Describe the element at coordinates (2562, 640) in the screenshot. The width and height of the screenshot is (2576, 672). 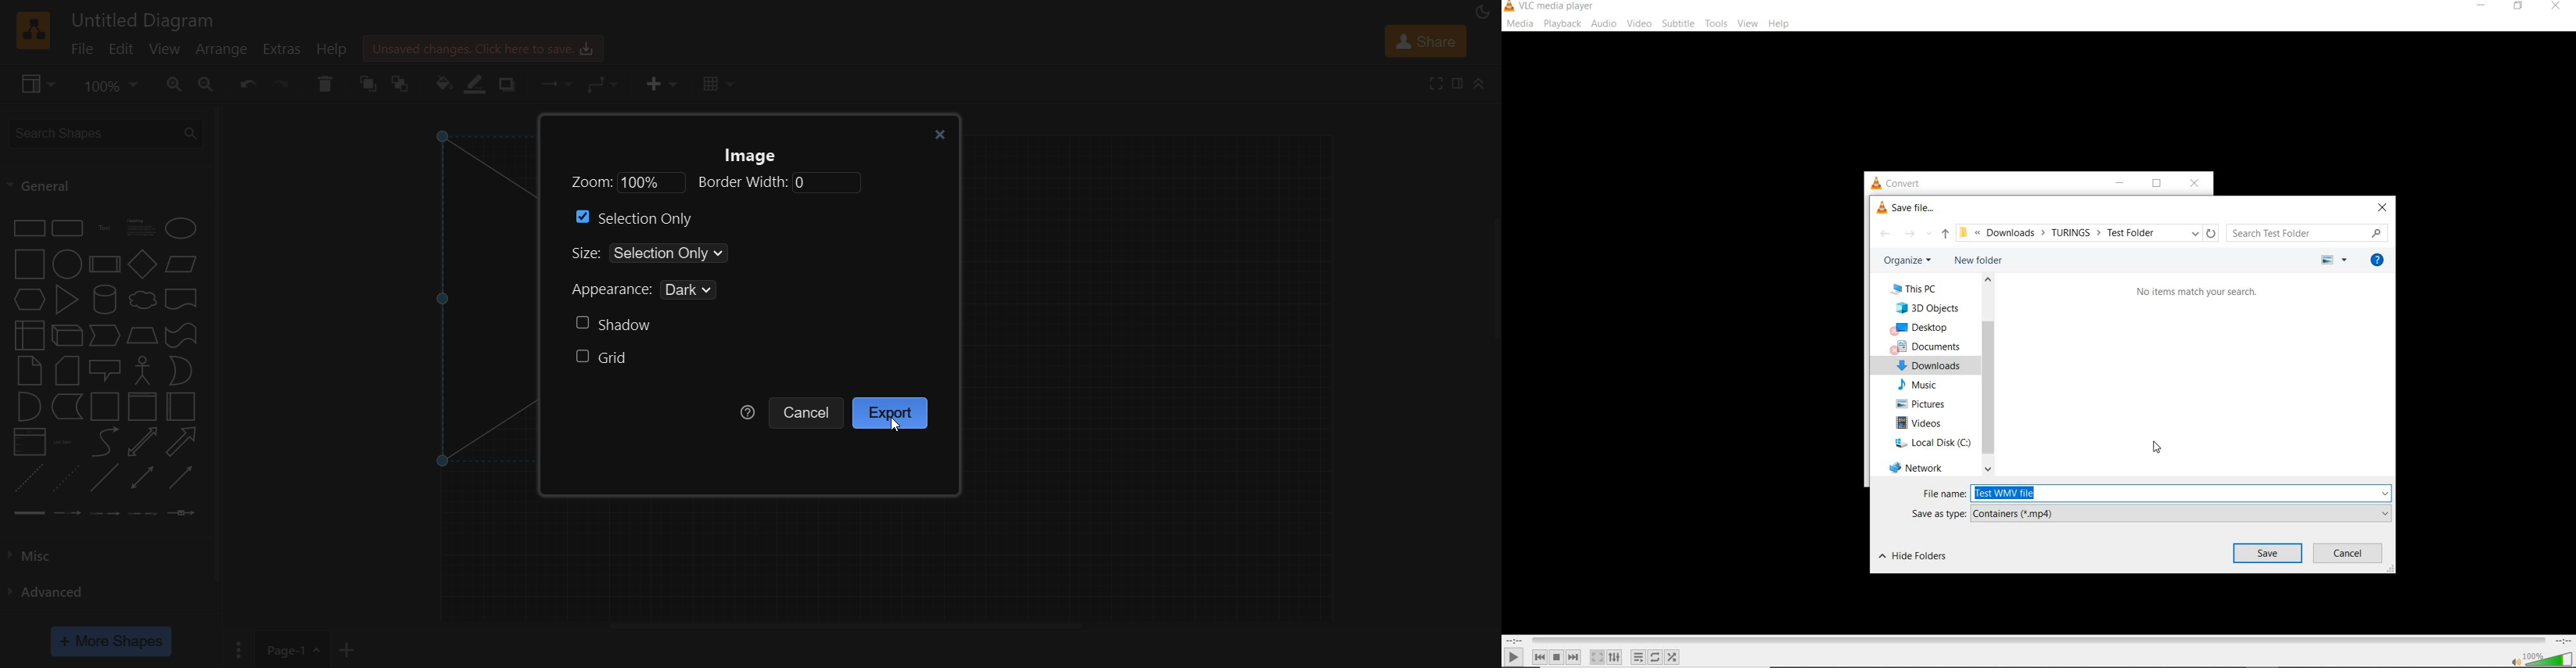
I see `remaining time` at that location.